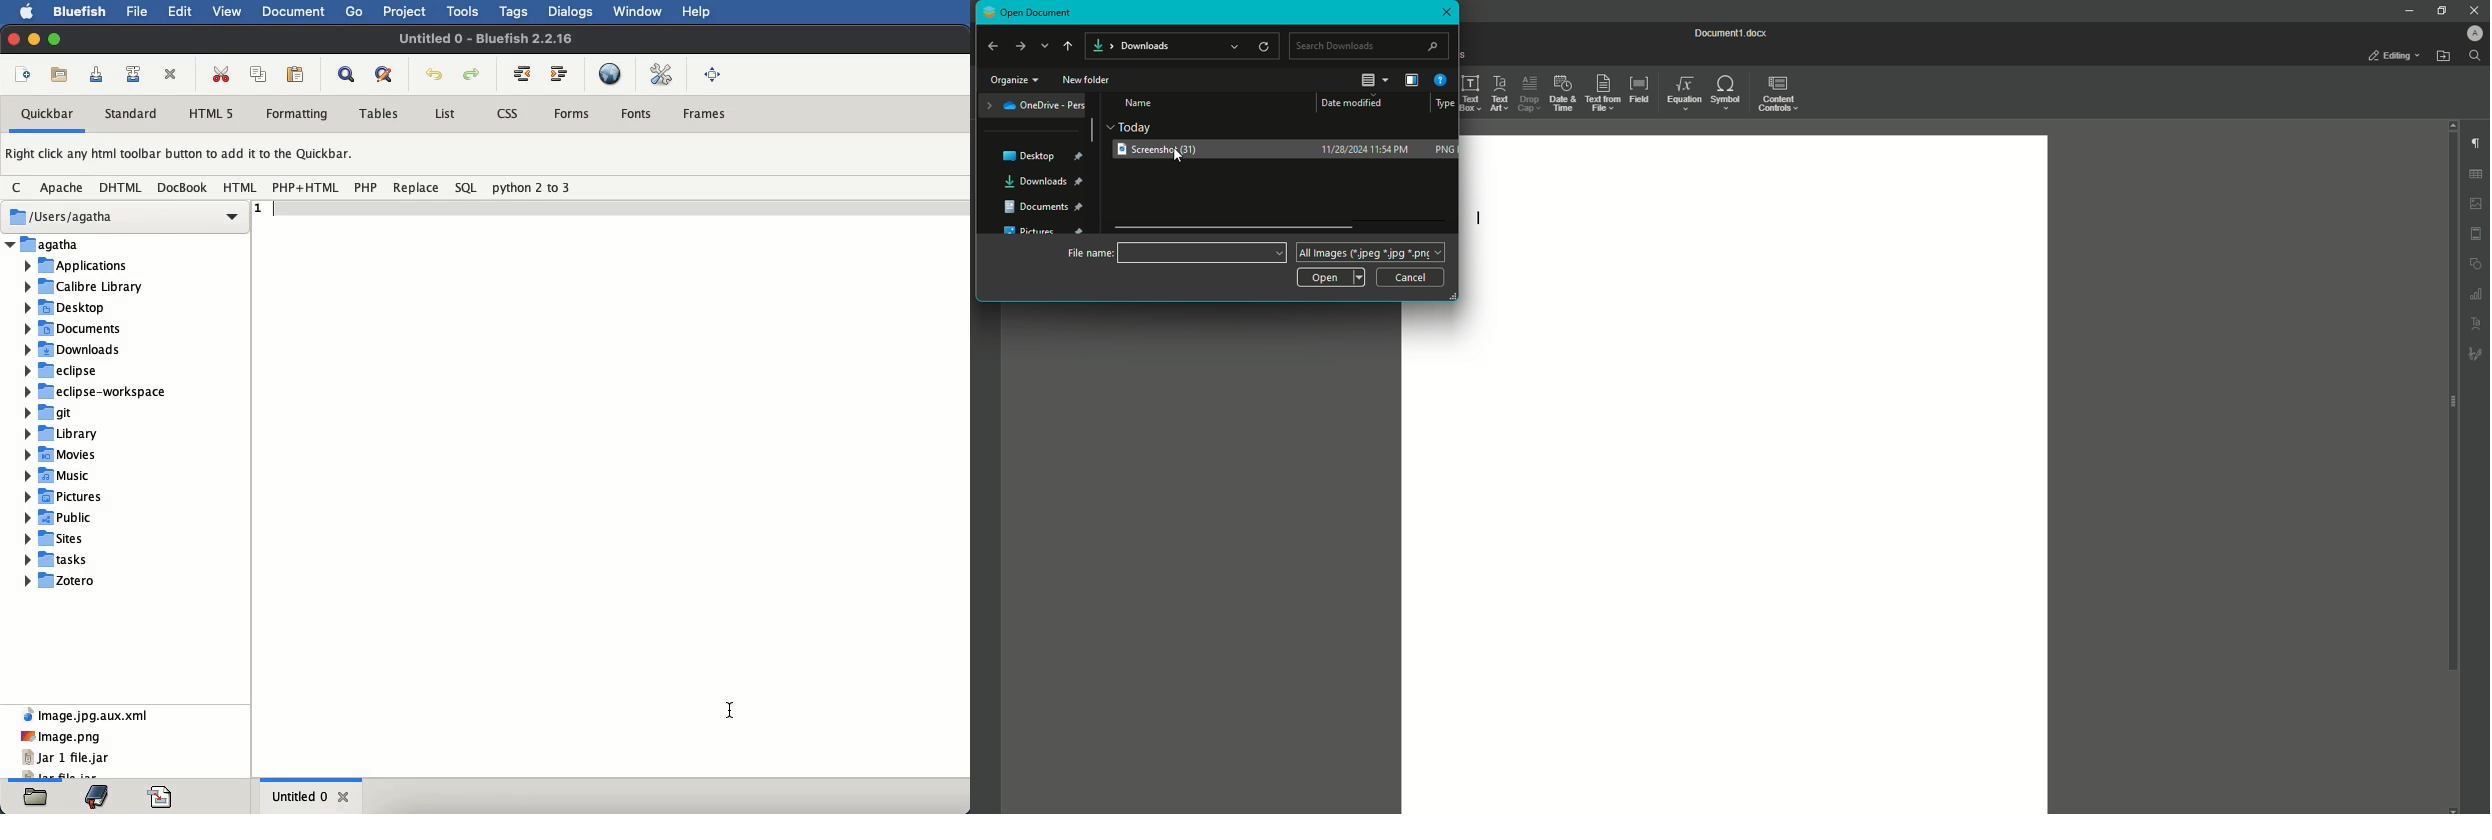 The image size is (2492, 840). I want to click on bookmark, so click(96, 796).